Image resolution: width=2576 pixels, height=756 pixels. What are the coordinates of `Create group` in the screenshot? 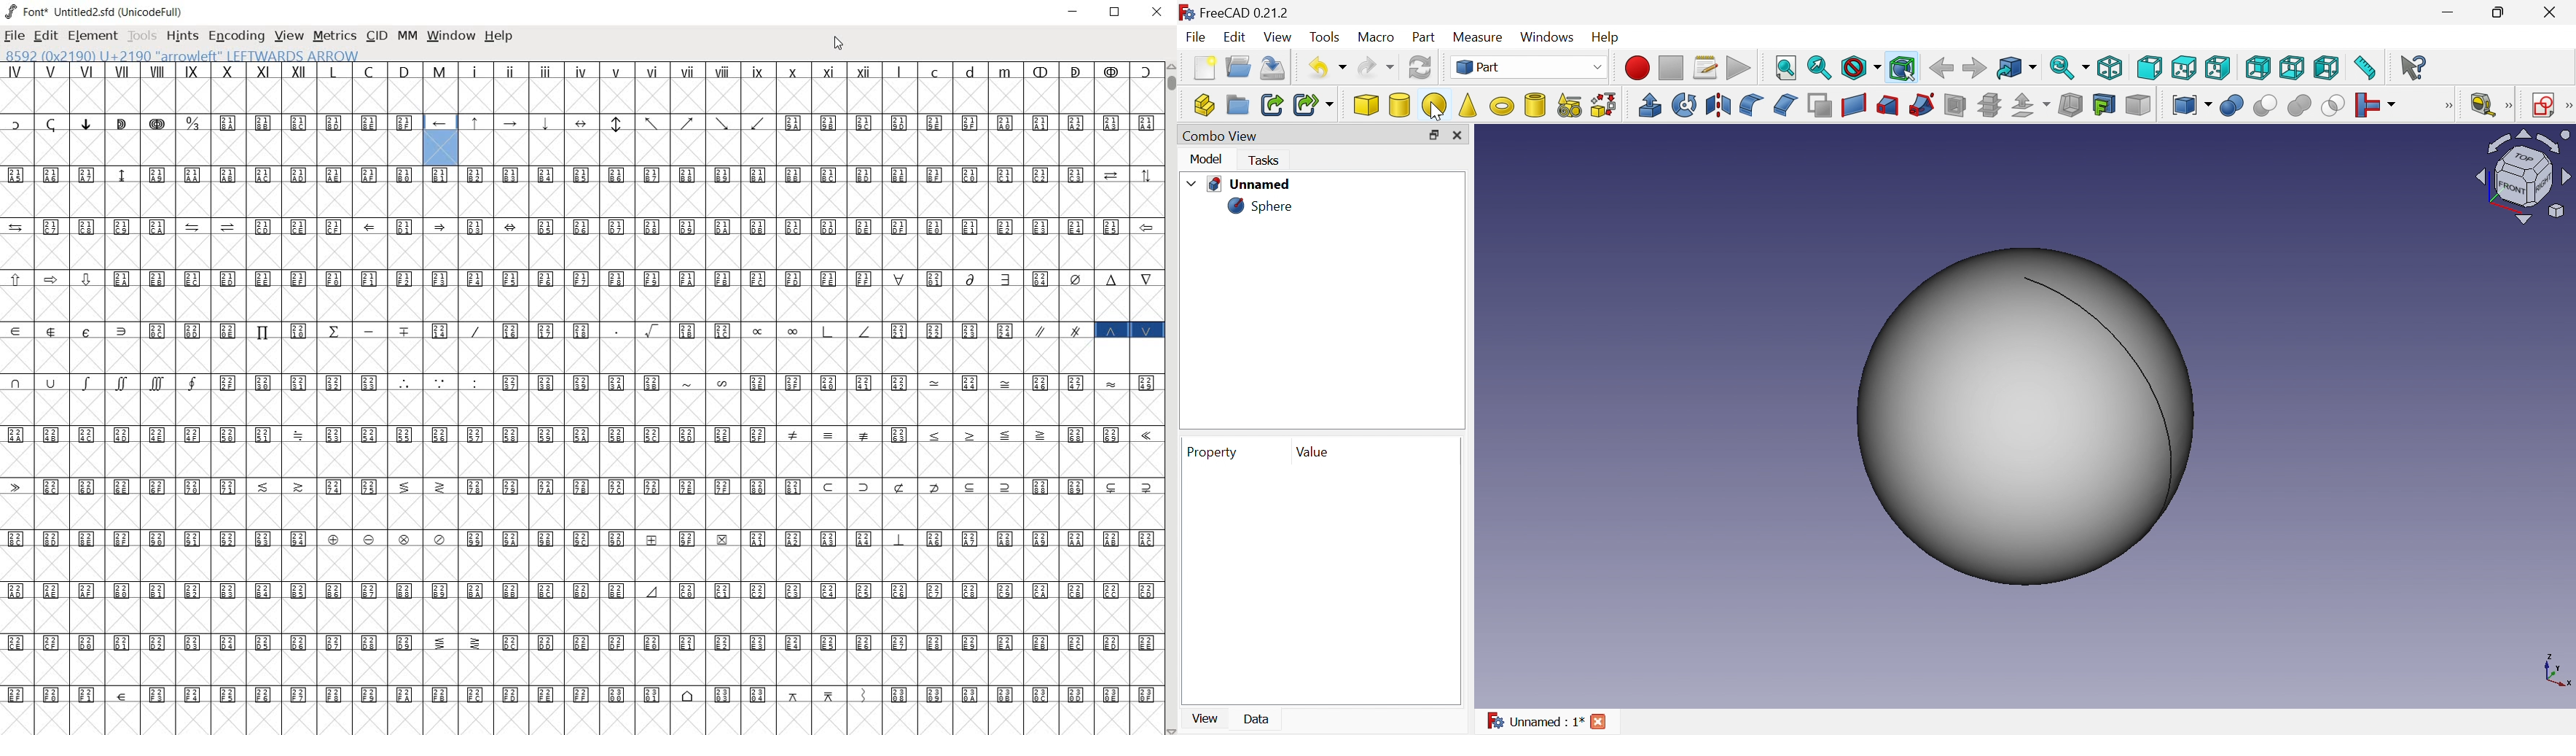 It's located at (1238, 105).